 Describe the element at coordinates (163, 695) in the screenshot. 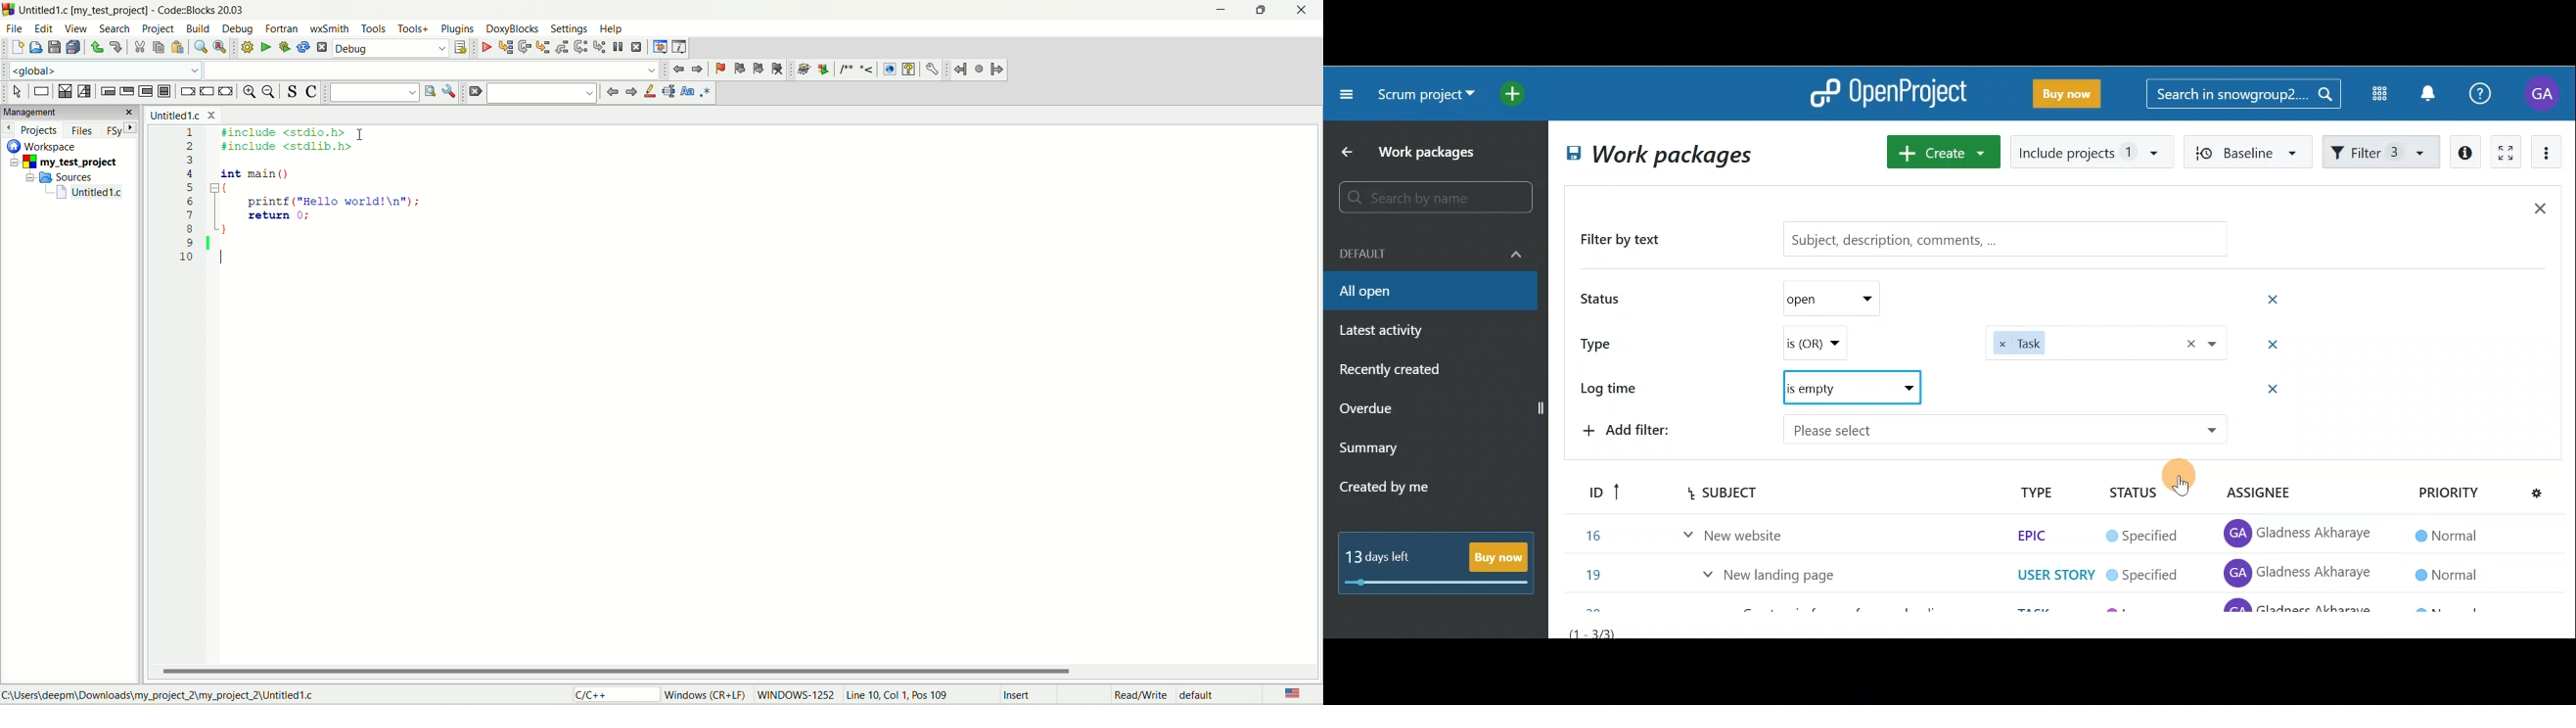

I see `C:\Users\deepm\Downloads\my_project_2\my_project_2\Untitled1.c` at that location.